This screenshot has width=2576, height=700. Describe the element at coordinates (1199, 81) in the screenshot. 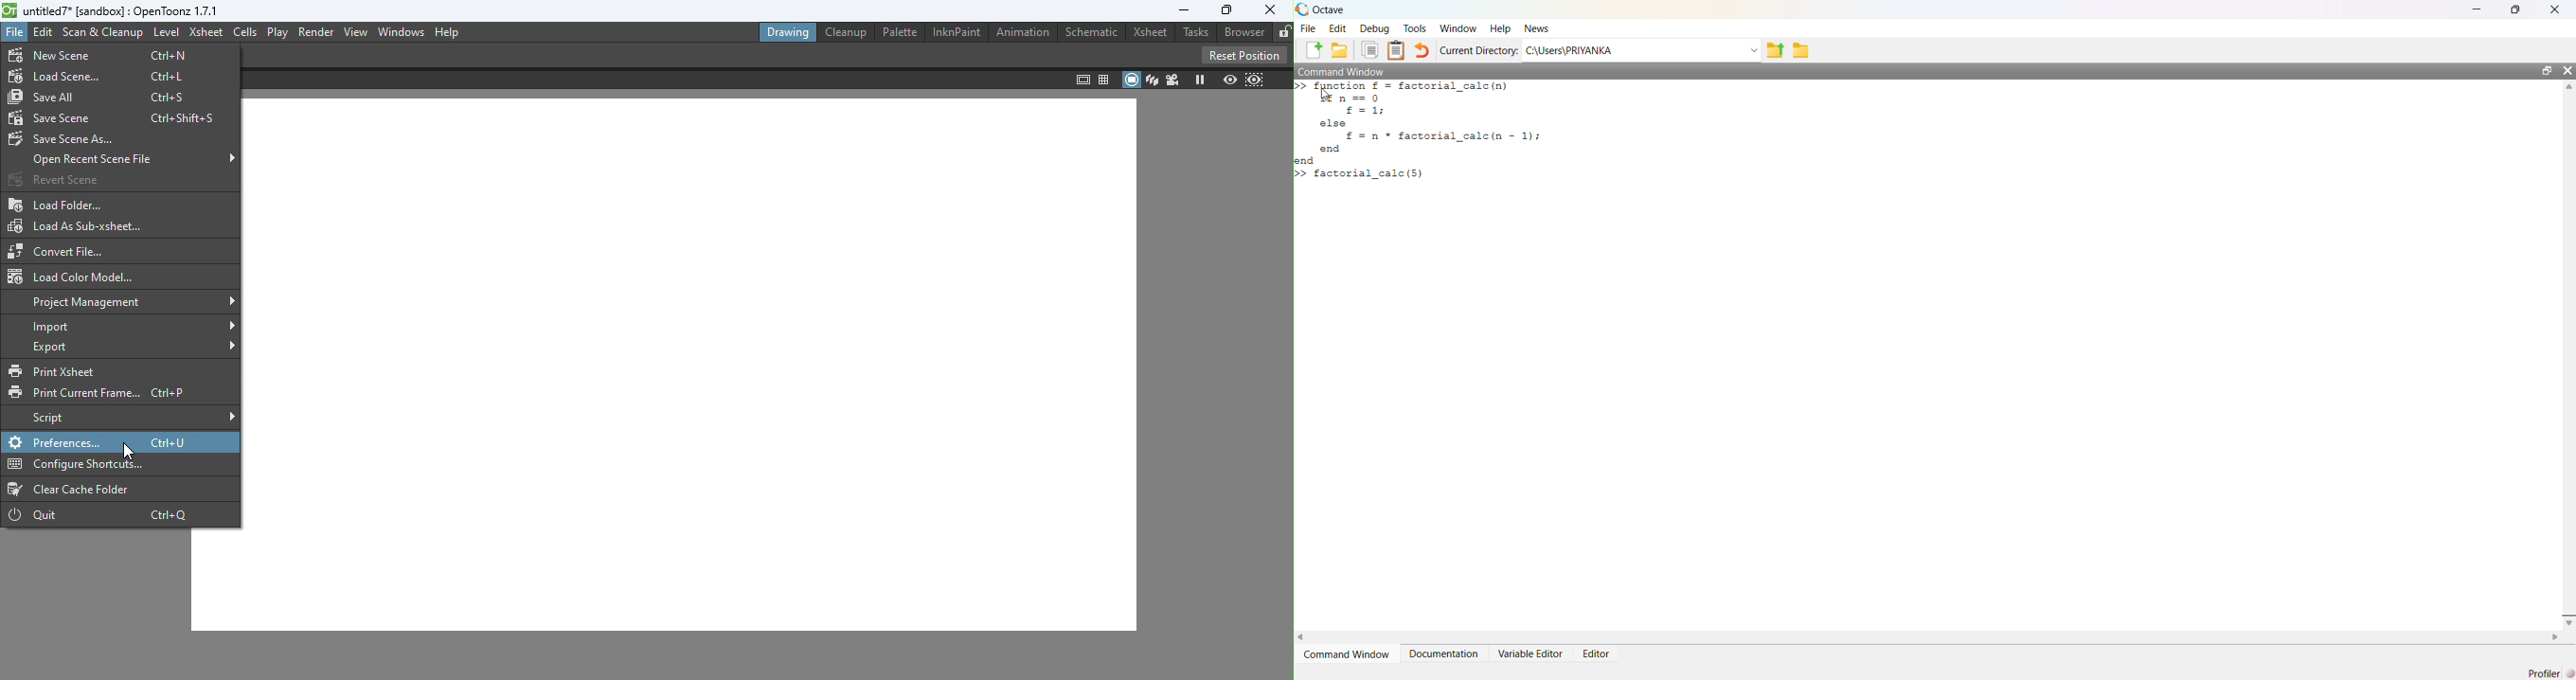

I see `Freeze` at that location.